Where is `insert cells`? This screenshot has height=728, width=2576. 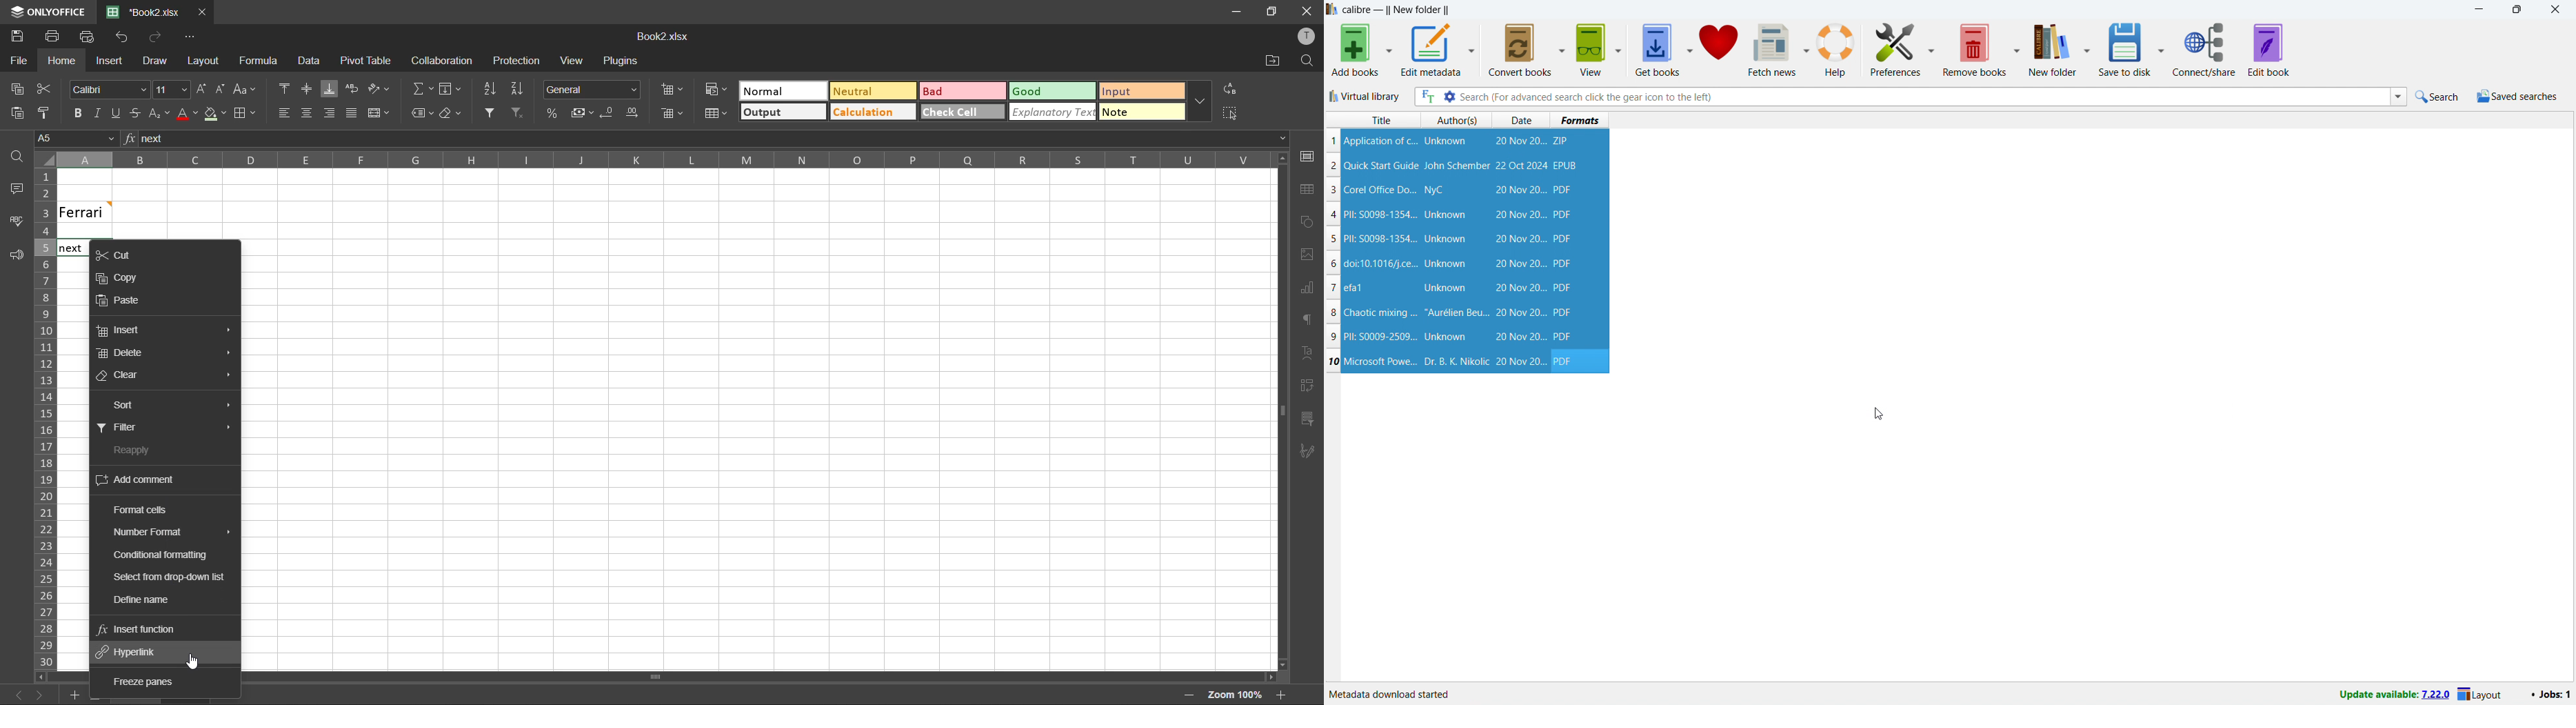
insert cells is located at coordinates (672, 90).